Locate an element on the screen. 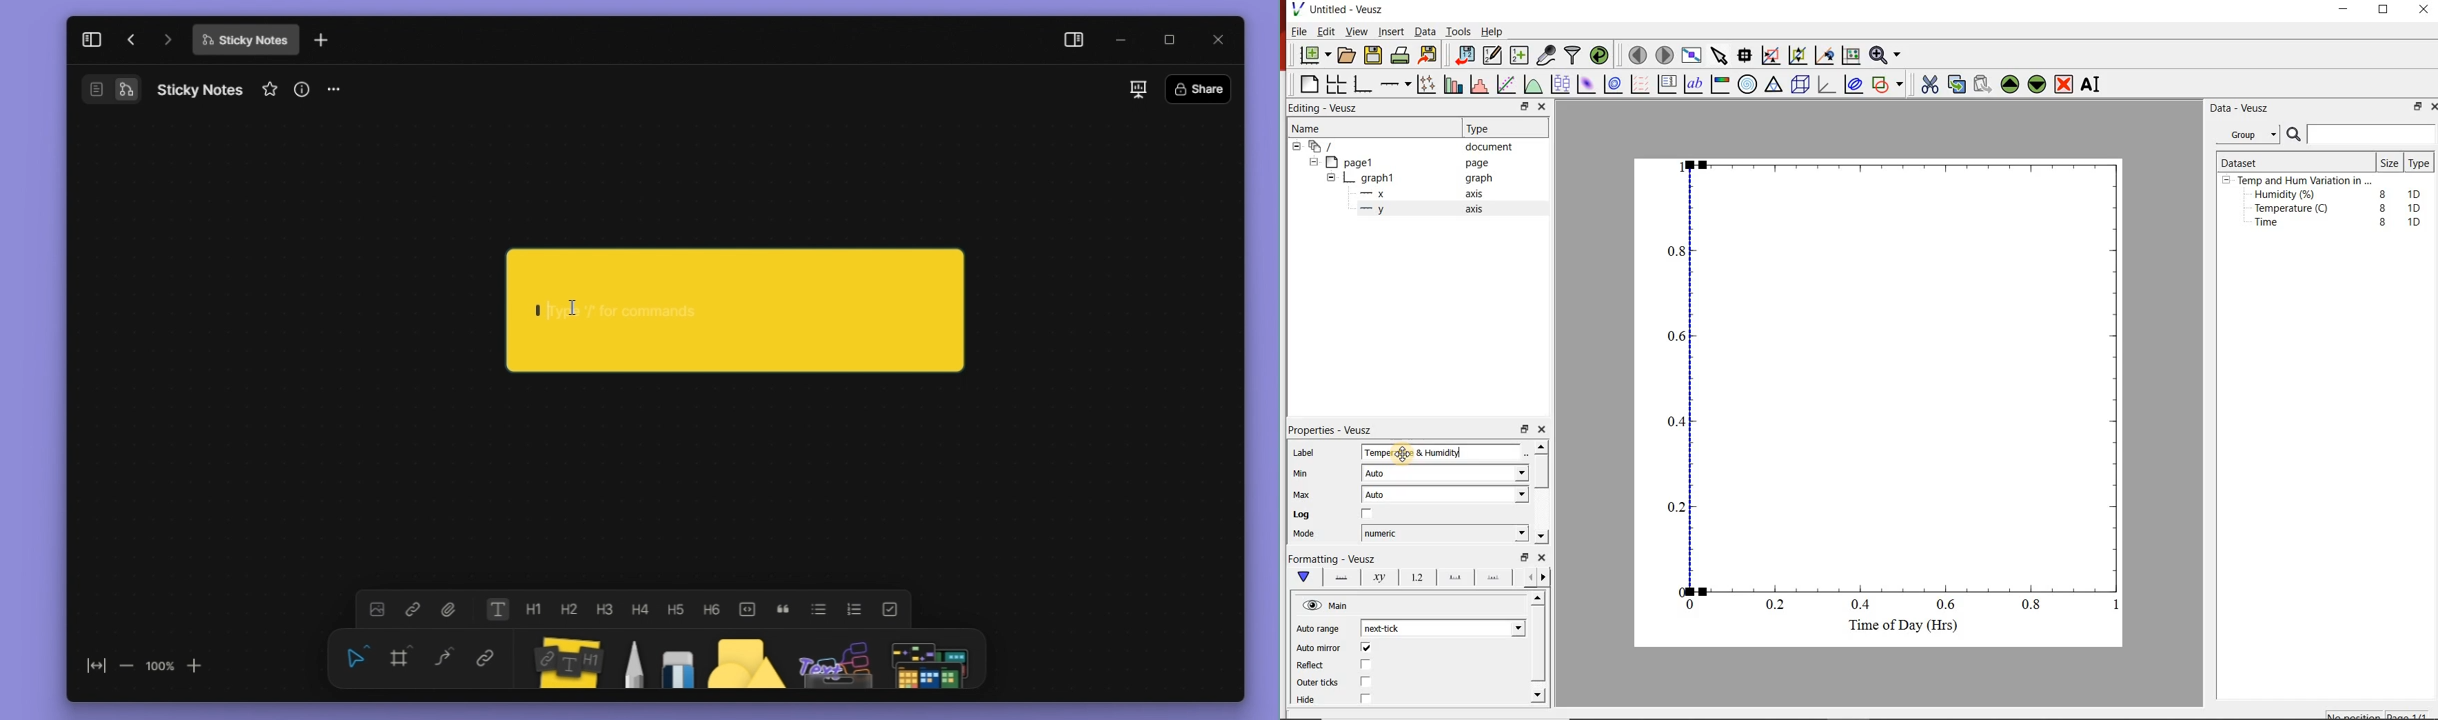 The width and height of the screenshot is (2464, 728). tick labels is located at coordinates (1417, 577).